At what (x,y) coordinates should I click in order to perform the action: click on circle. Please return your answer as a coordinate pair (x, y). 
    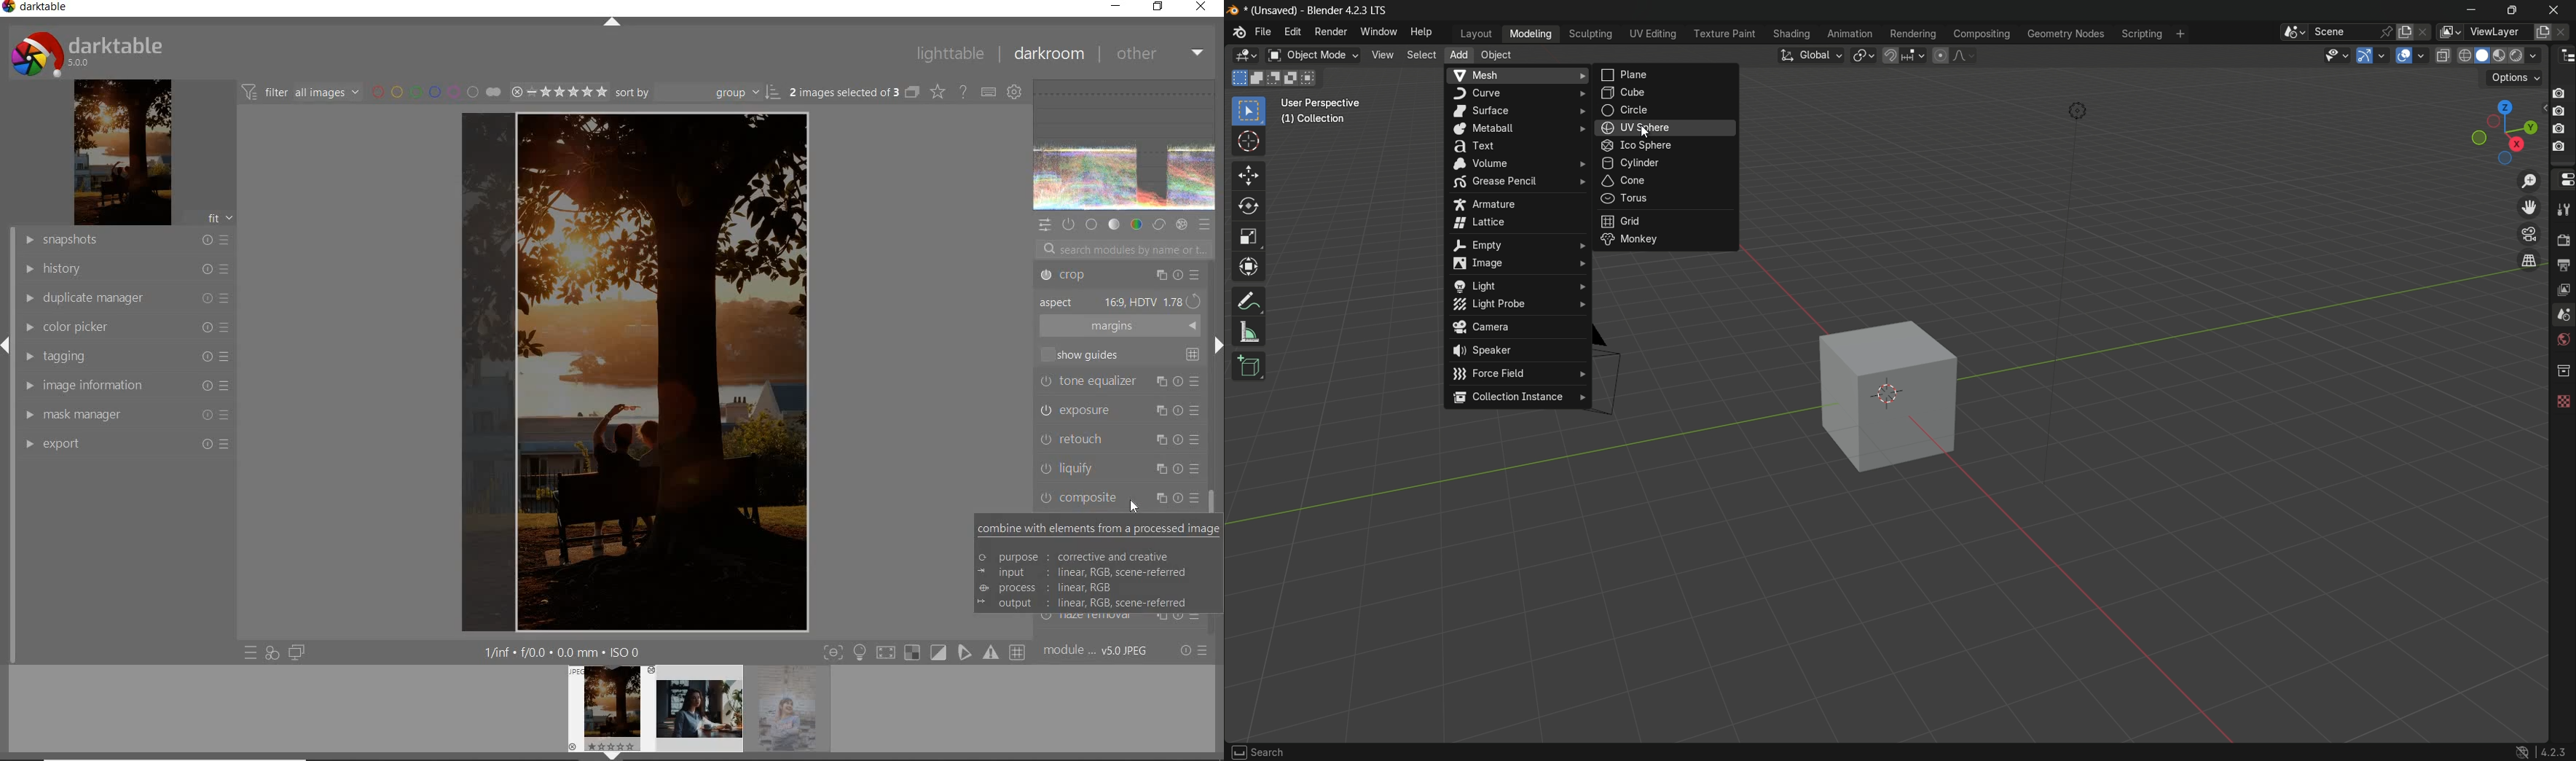
    Looking at the image, I should click on (1667, 113).